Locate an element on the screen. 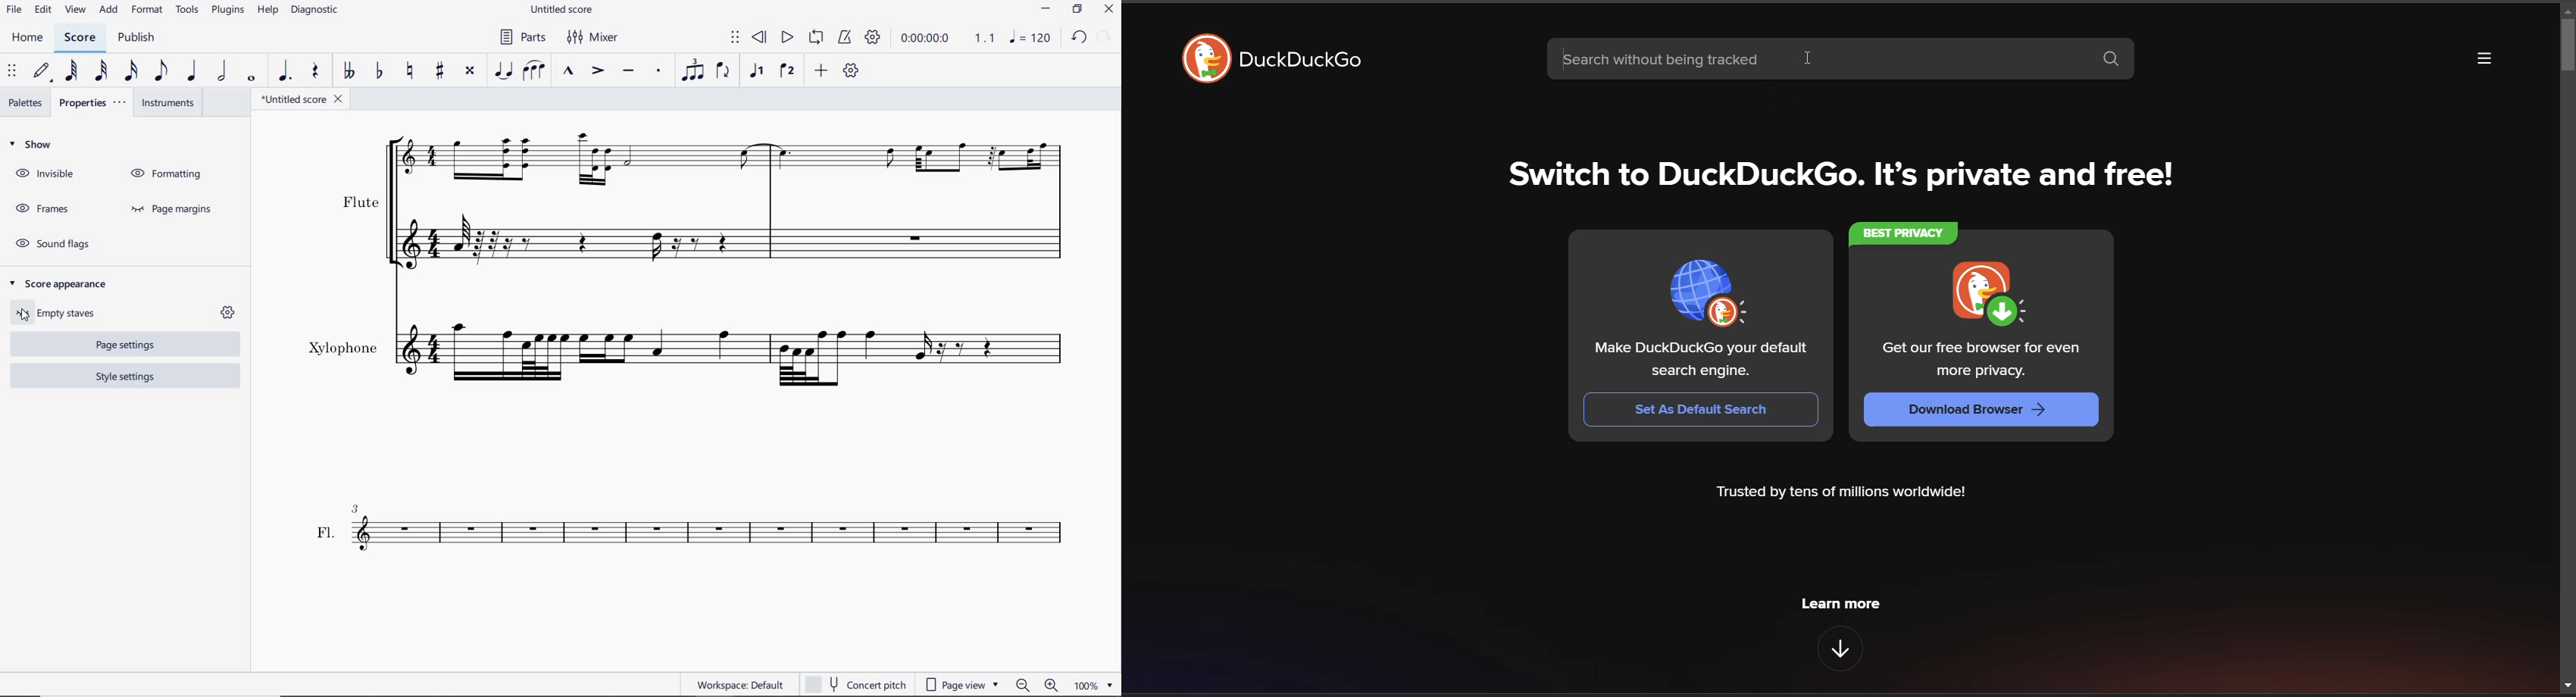  16TH NOTE is located at coordinates (128, 71).